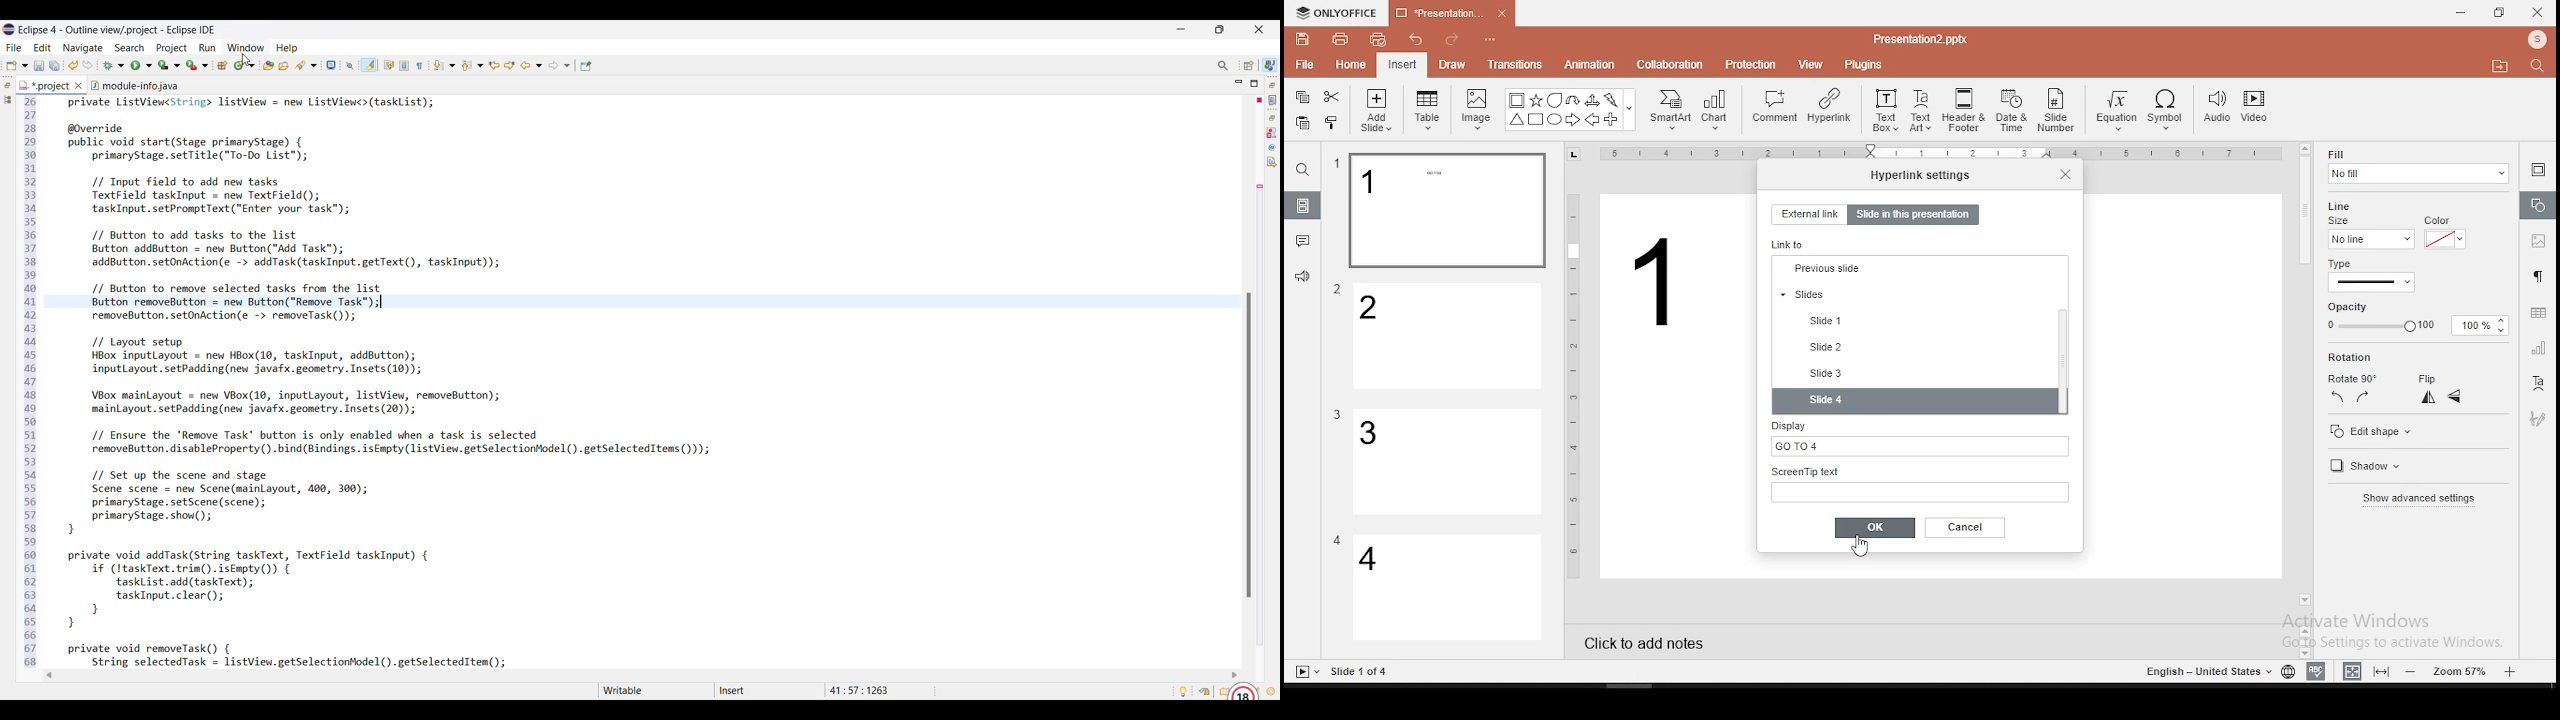 The height and width of the screenshot is (728, 2576). I want to click on  slides, so click(1913, 373).